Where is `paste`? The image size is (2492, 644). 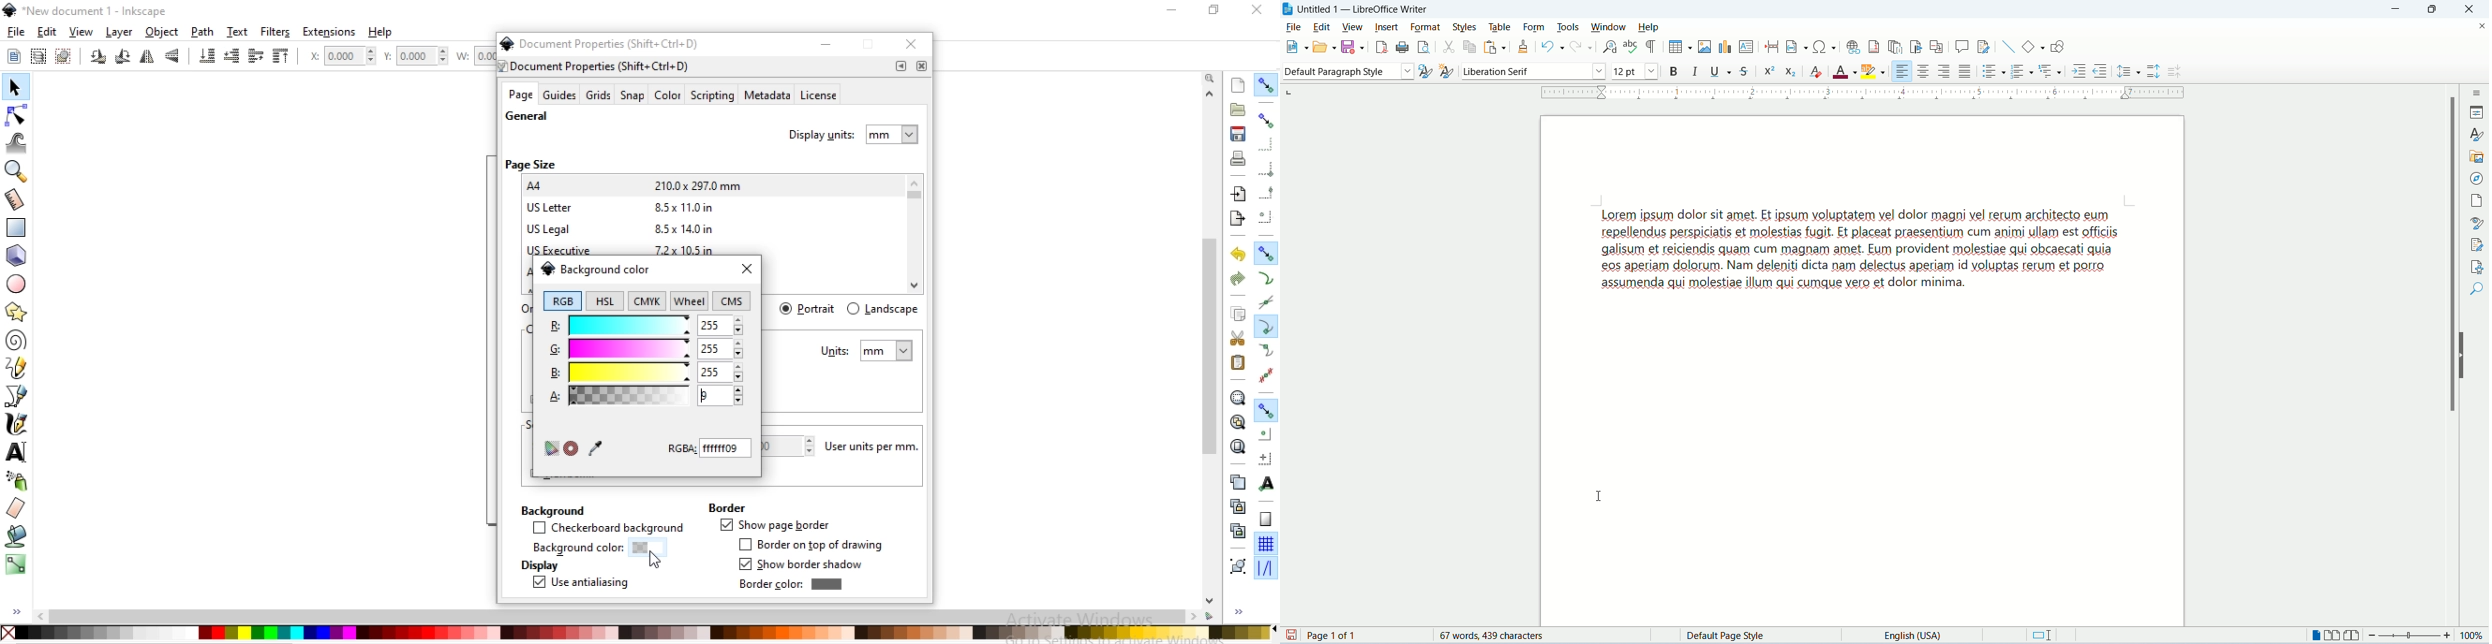
paste is located at coordinates (1494, 47).